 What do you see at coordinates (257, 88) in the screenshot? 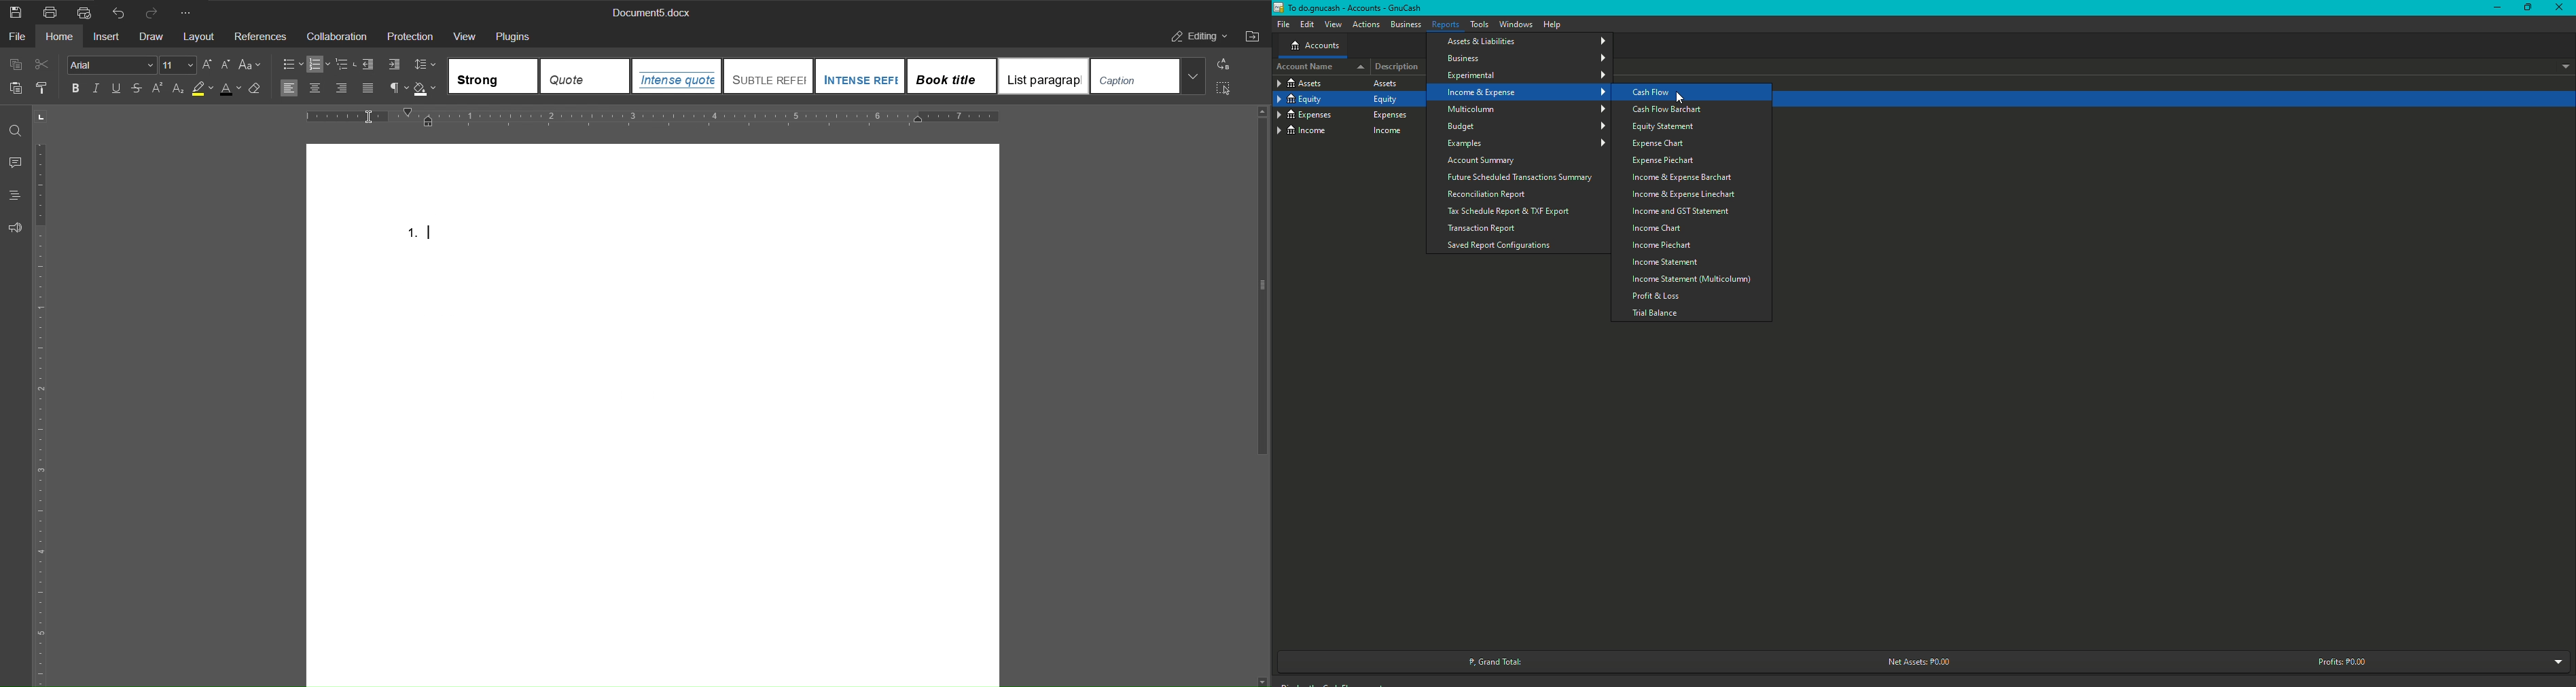
I see `Clear Style` at bounding box center [257, 88].